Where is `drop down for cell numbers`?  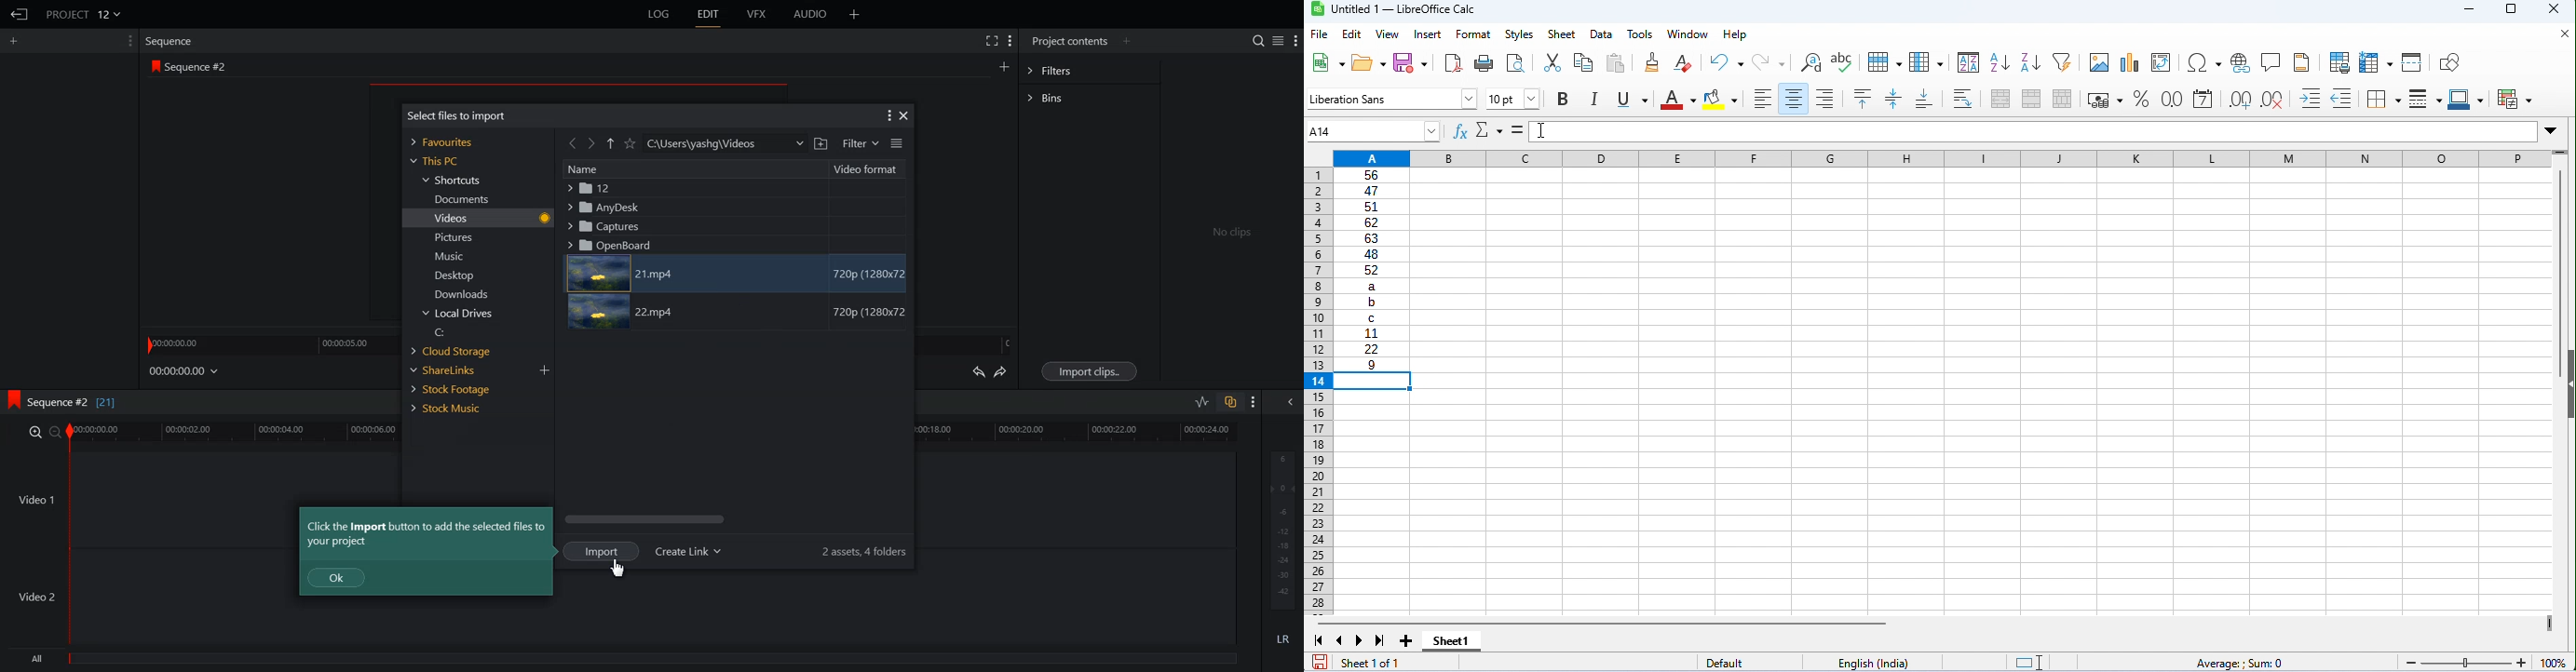 drop down for cell numbers is located at coordinates (1431, 131).